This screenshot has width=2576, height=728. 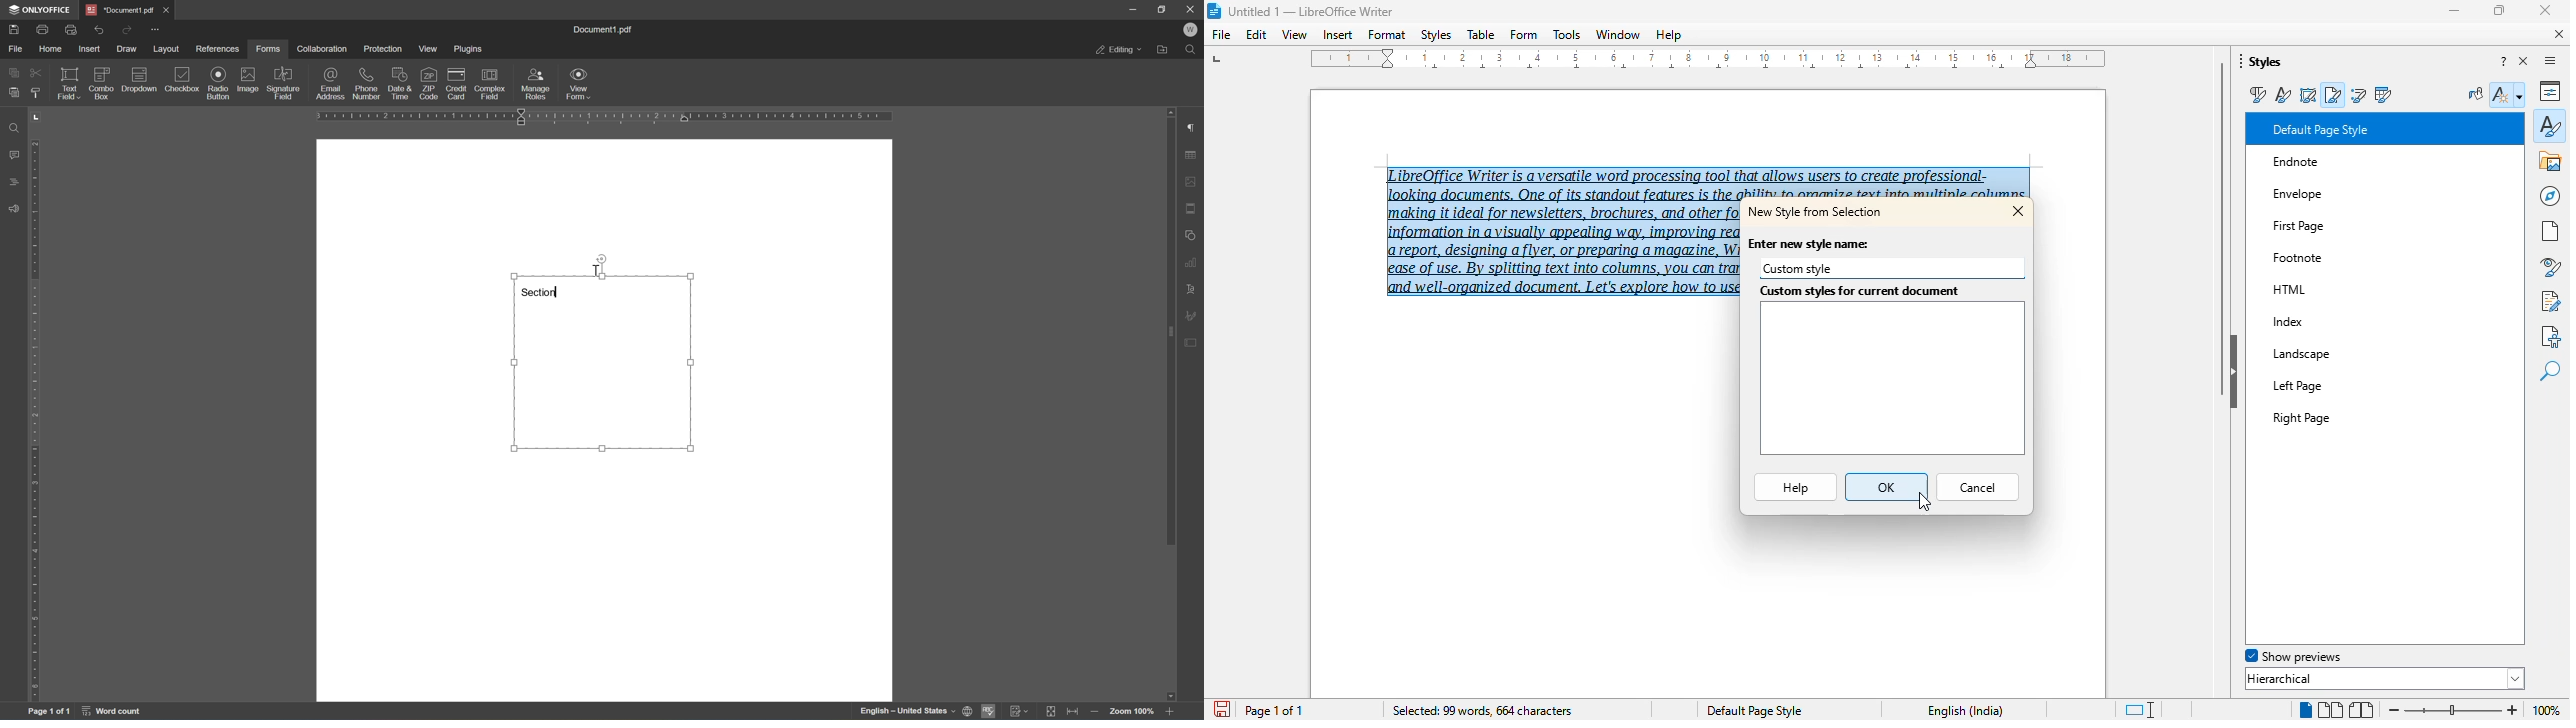 What do you see at coordinates (1223, 708) in the screenshot?
I see `save document` at bounding box center [1223, 708].